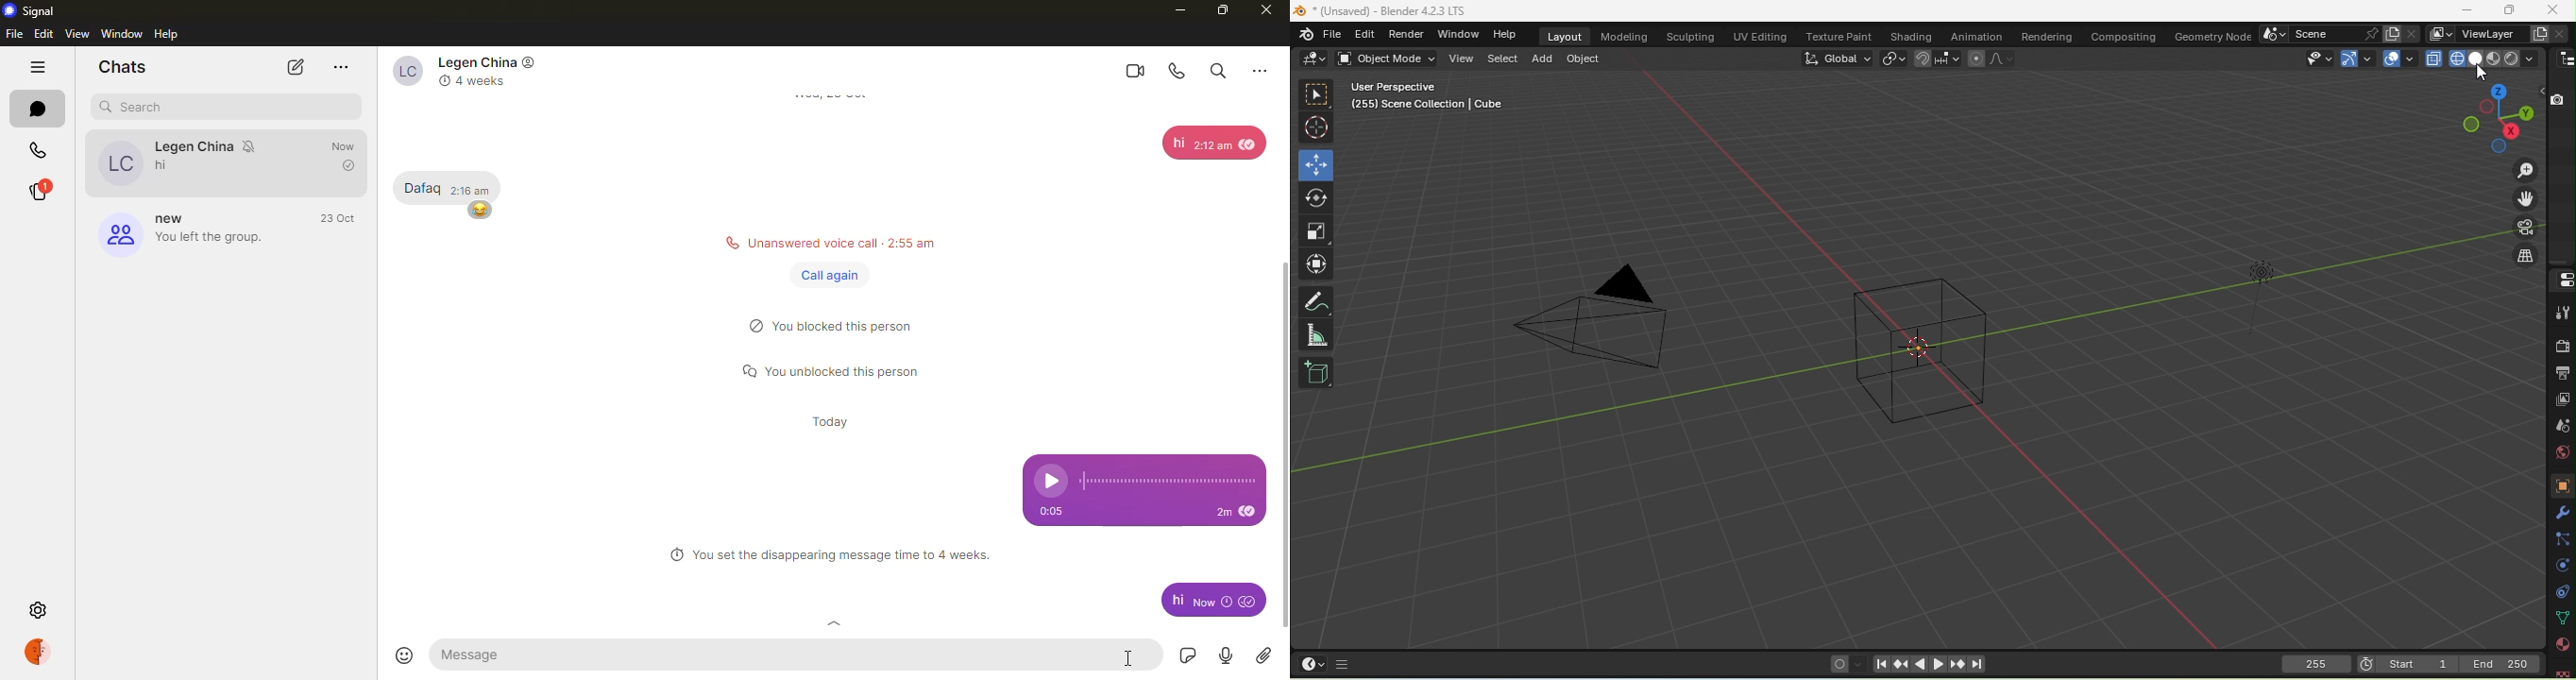 Image resolution: width=2576 pixels, height=700 pixels. I want to click on now, so click(346, 155).